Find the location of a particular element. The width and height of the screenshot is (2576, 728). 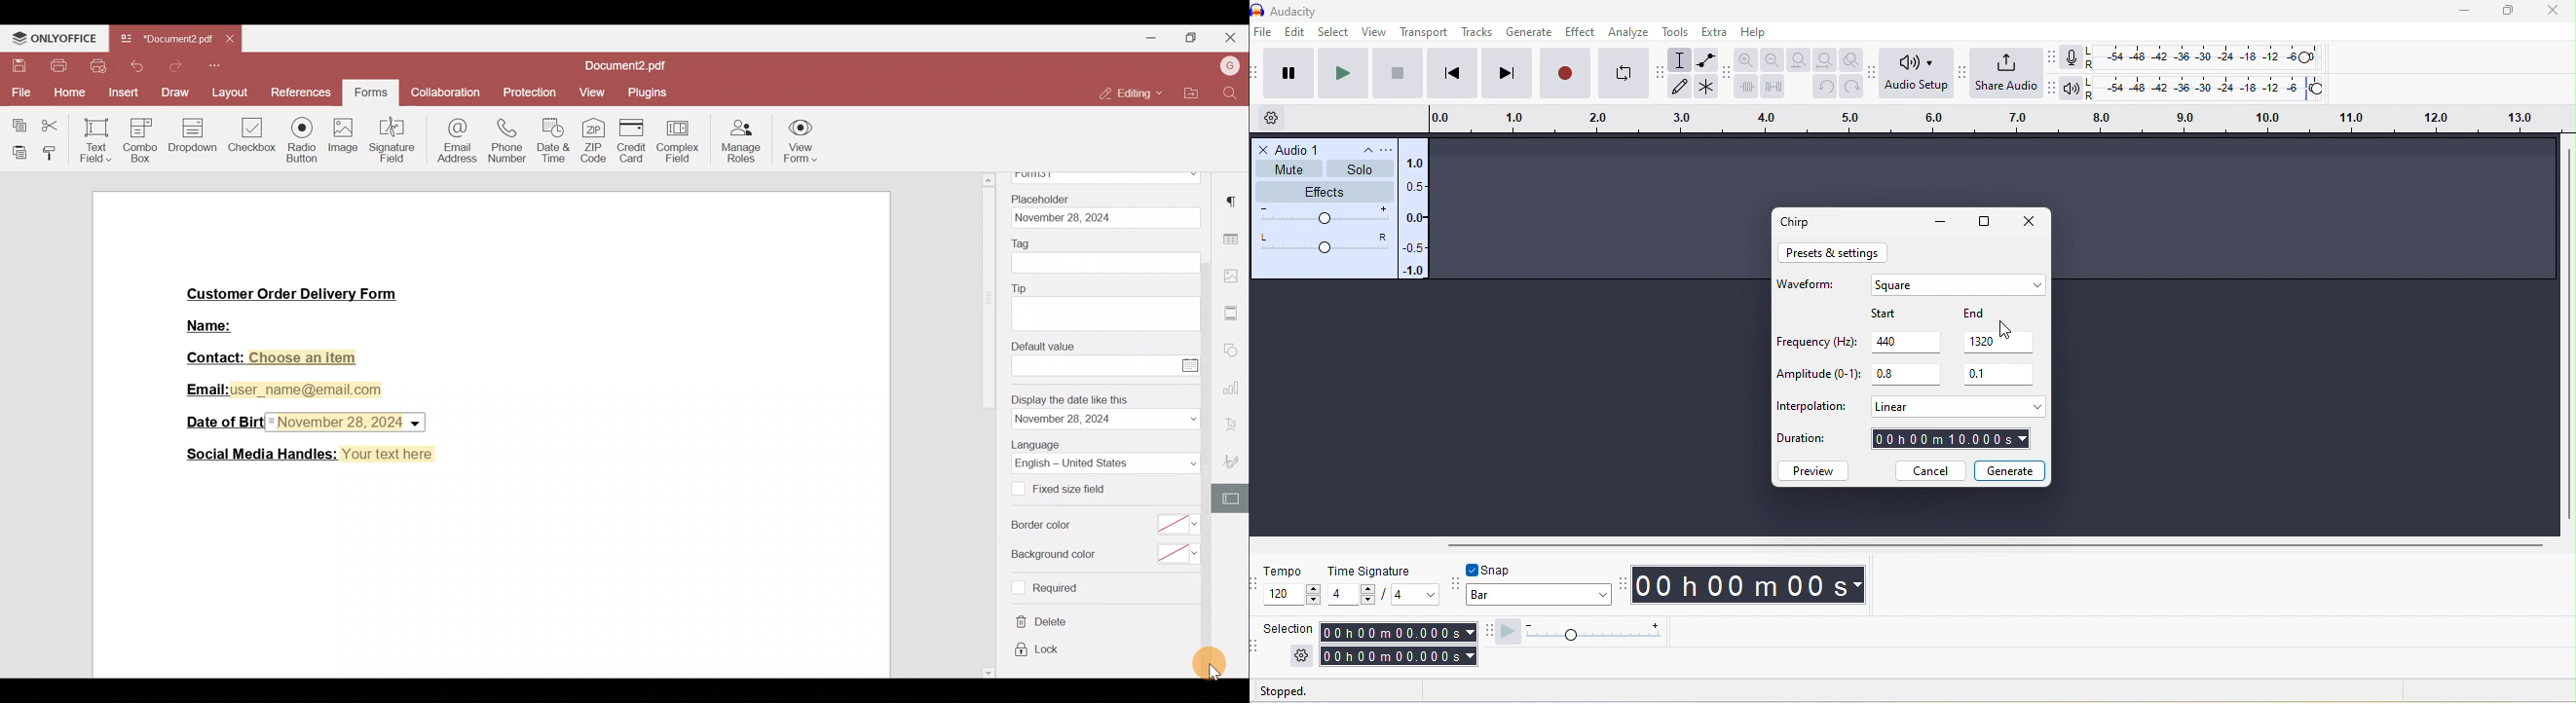

Copy is located at coordinates (16, 122).